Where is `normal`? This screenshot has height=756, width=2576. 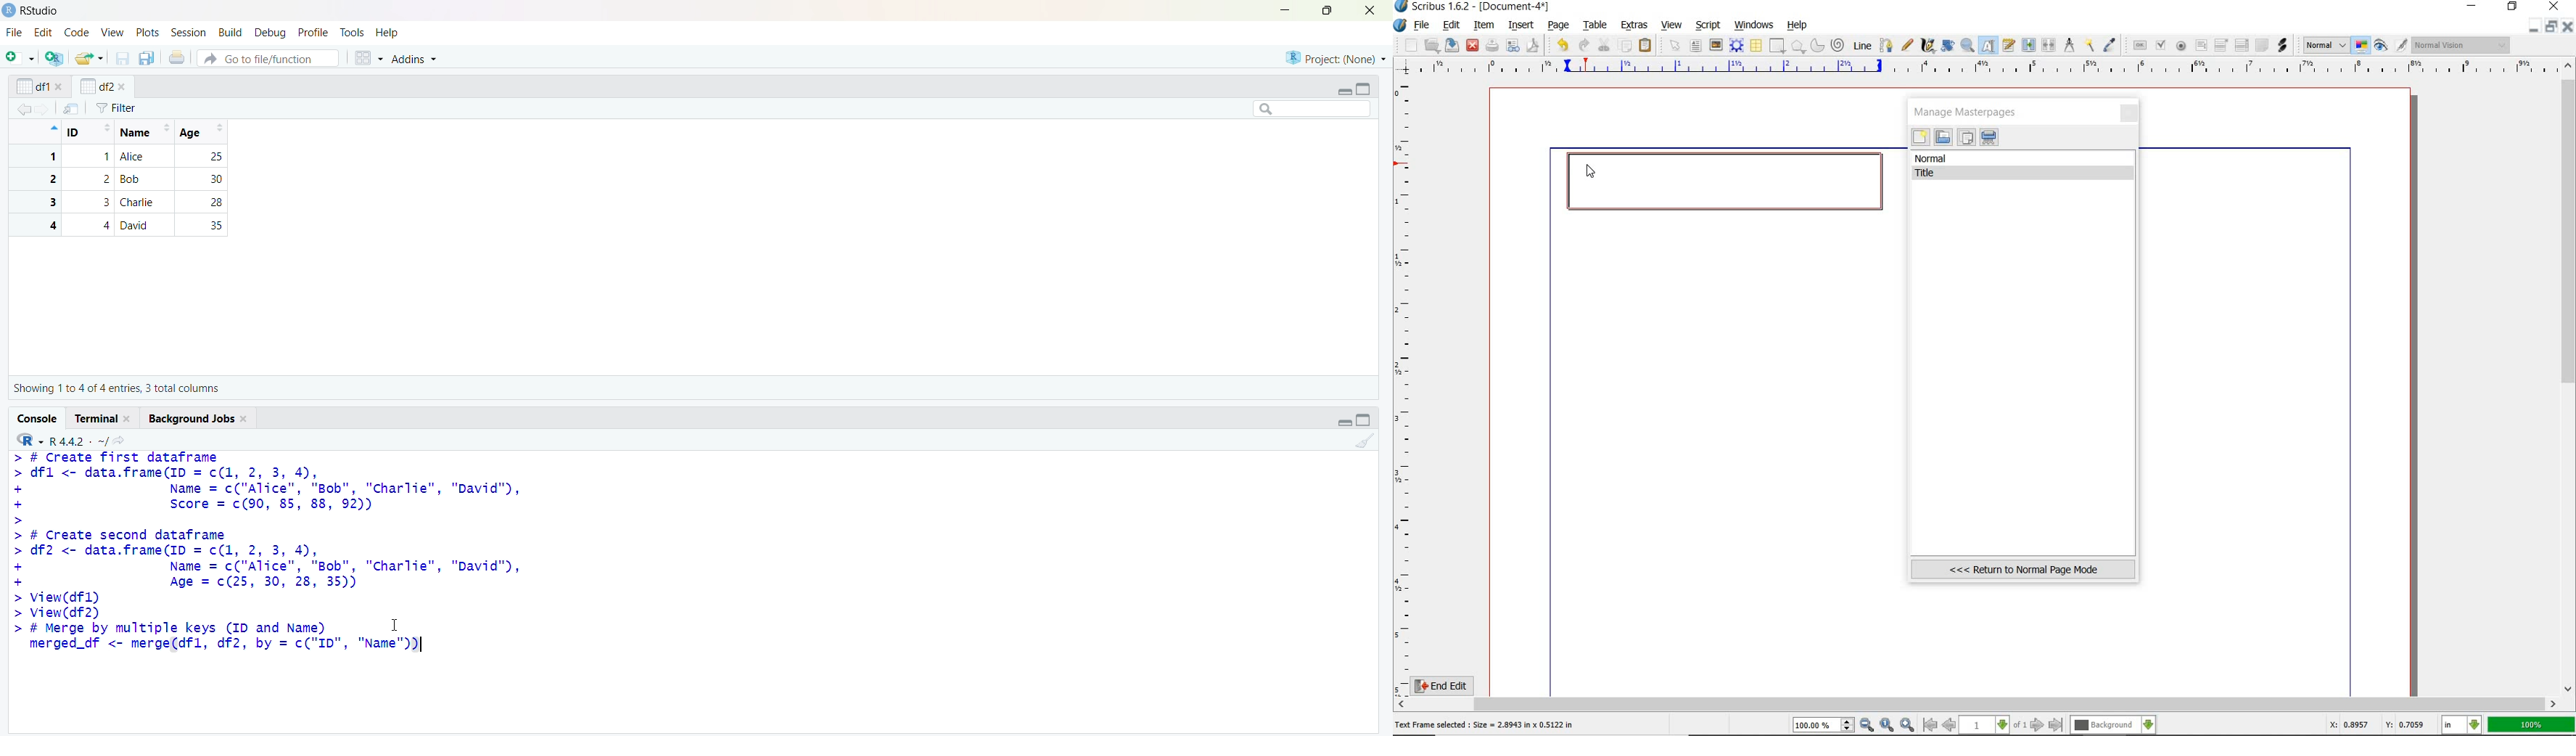
normal is located at coordinates (2024, 159).